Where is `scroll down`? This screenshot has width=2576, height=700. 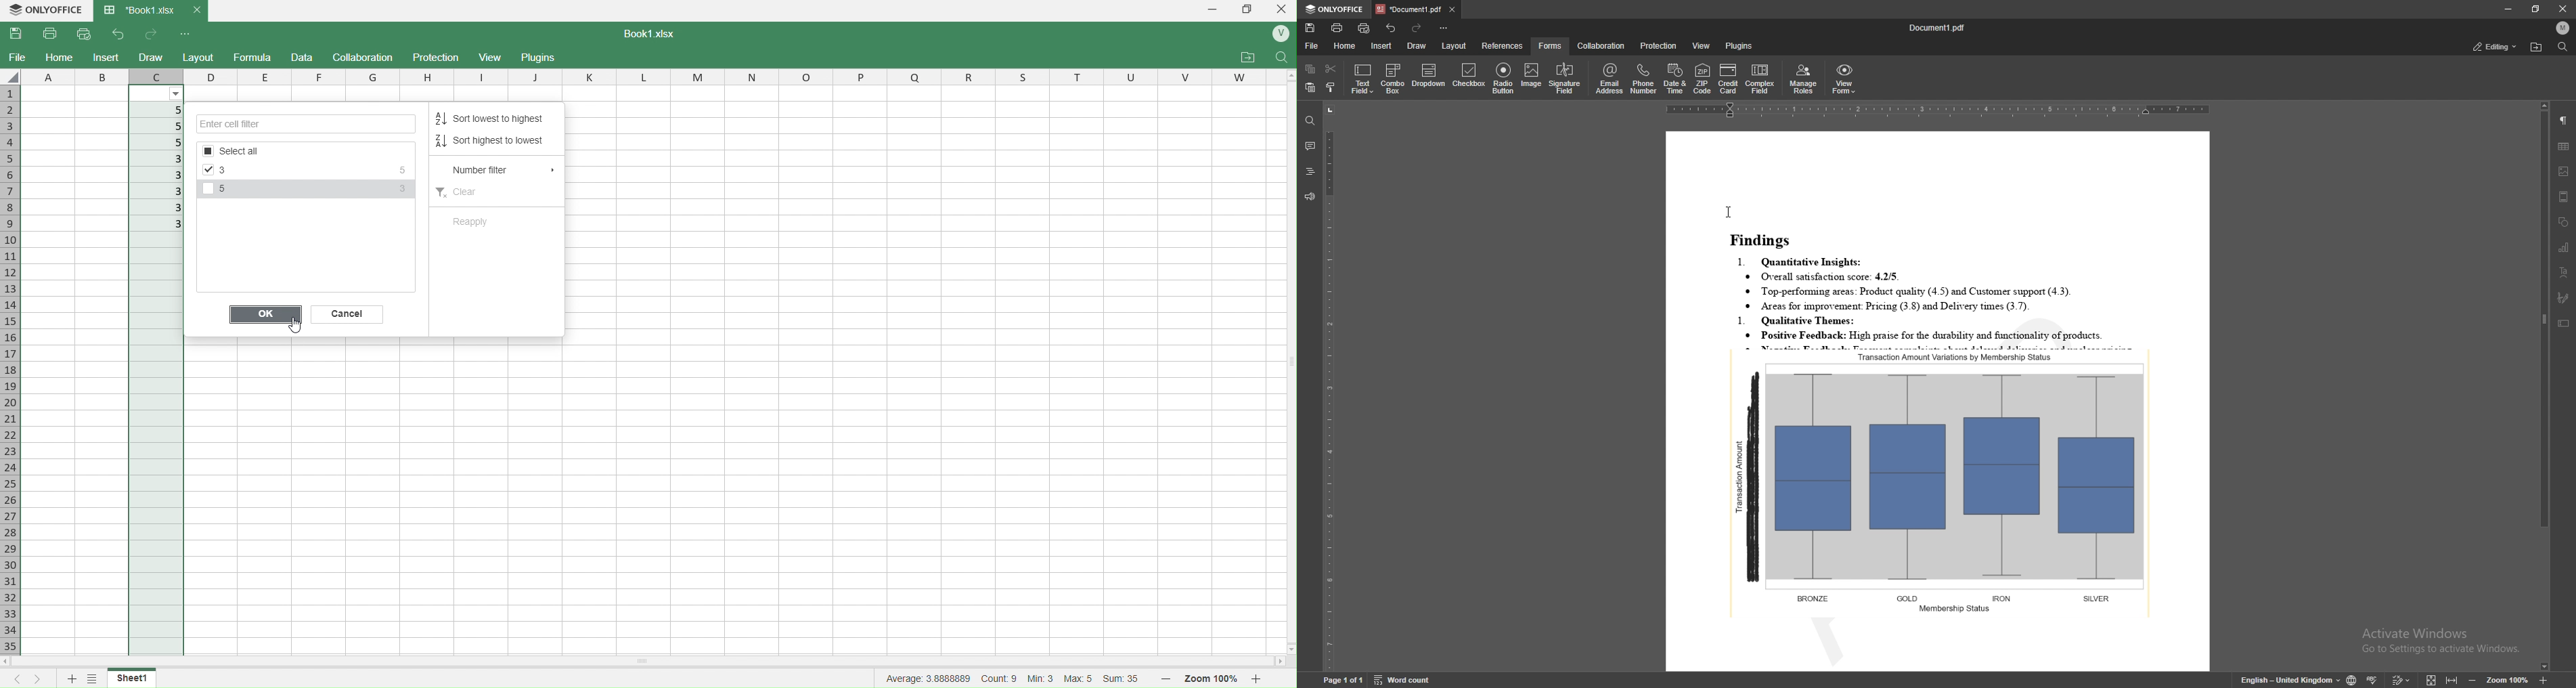 scroll down is located at coordinates (2544, 667).